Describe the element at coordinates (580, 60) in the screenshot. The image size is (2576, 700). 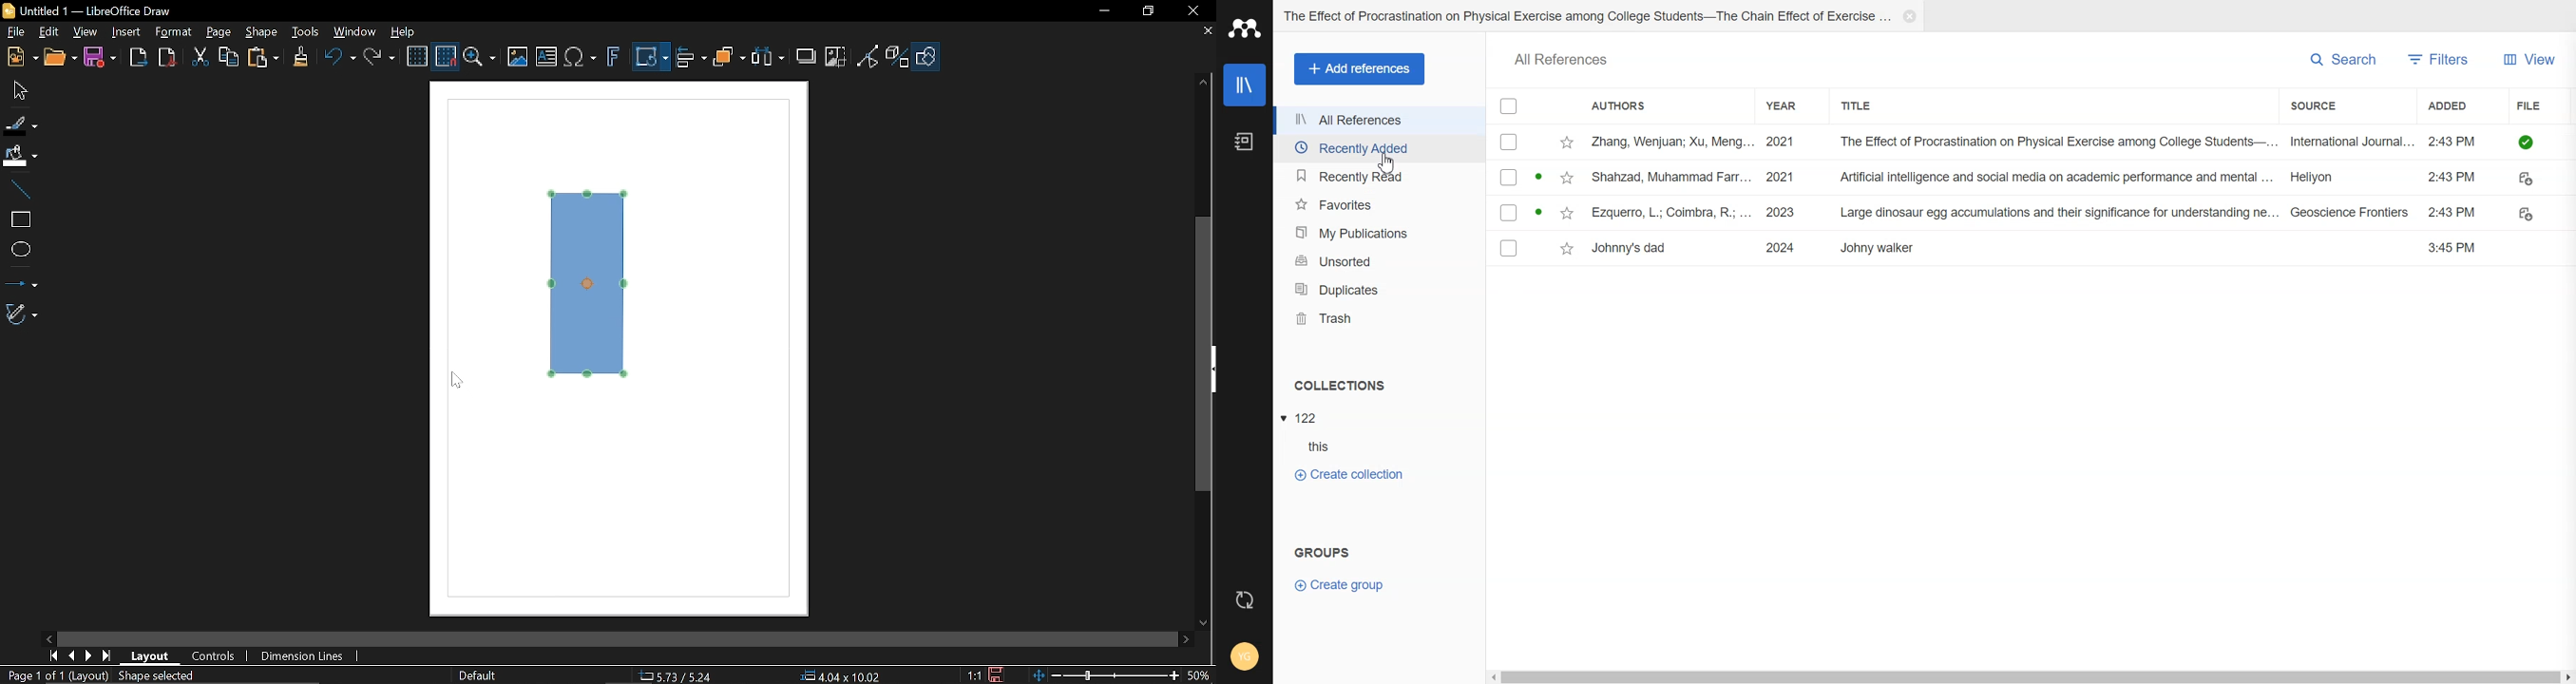
I see `Insert equation` at that location.